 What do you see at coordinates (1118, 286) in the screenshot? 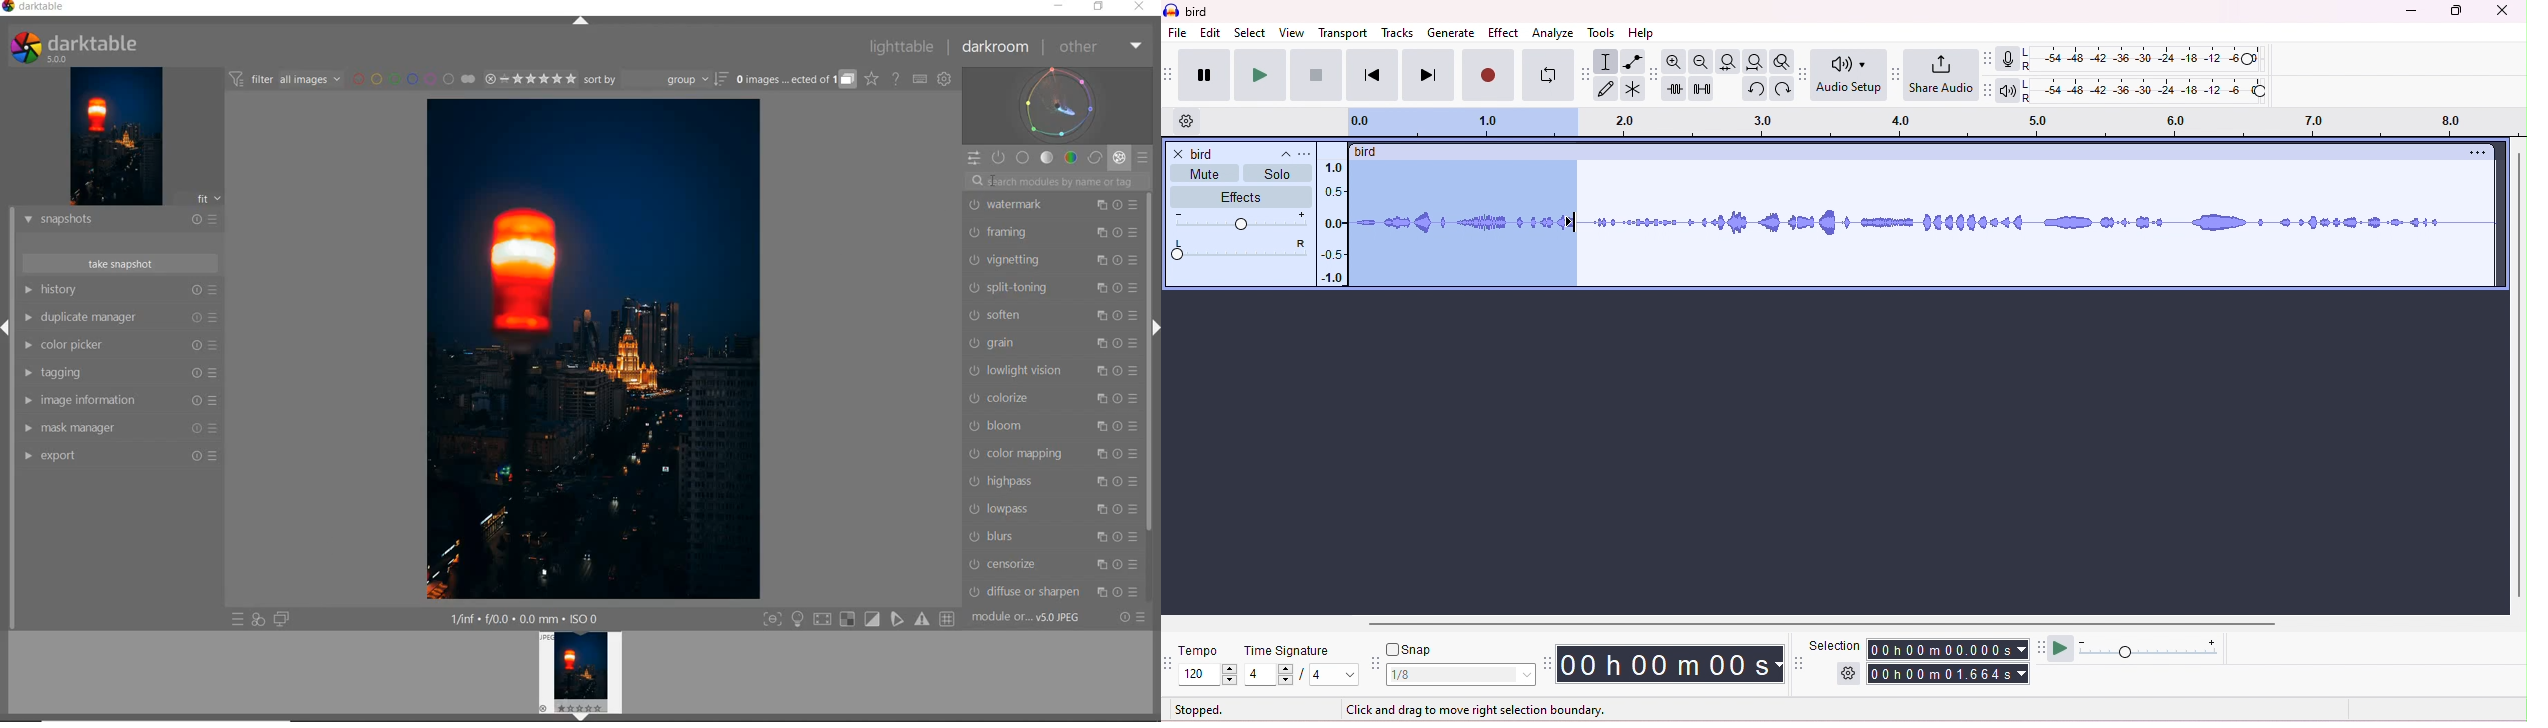
I see `Reset` at bounding box center [1118, 286].